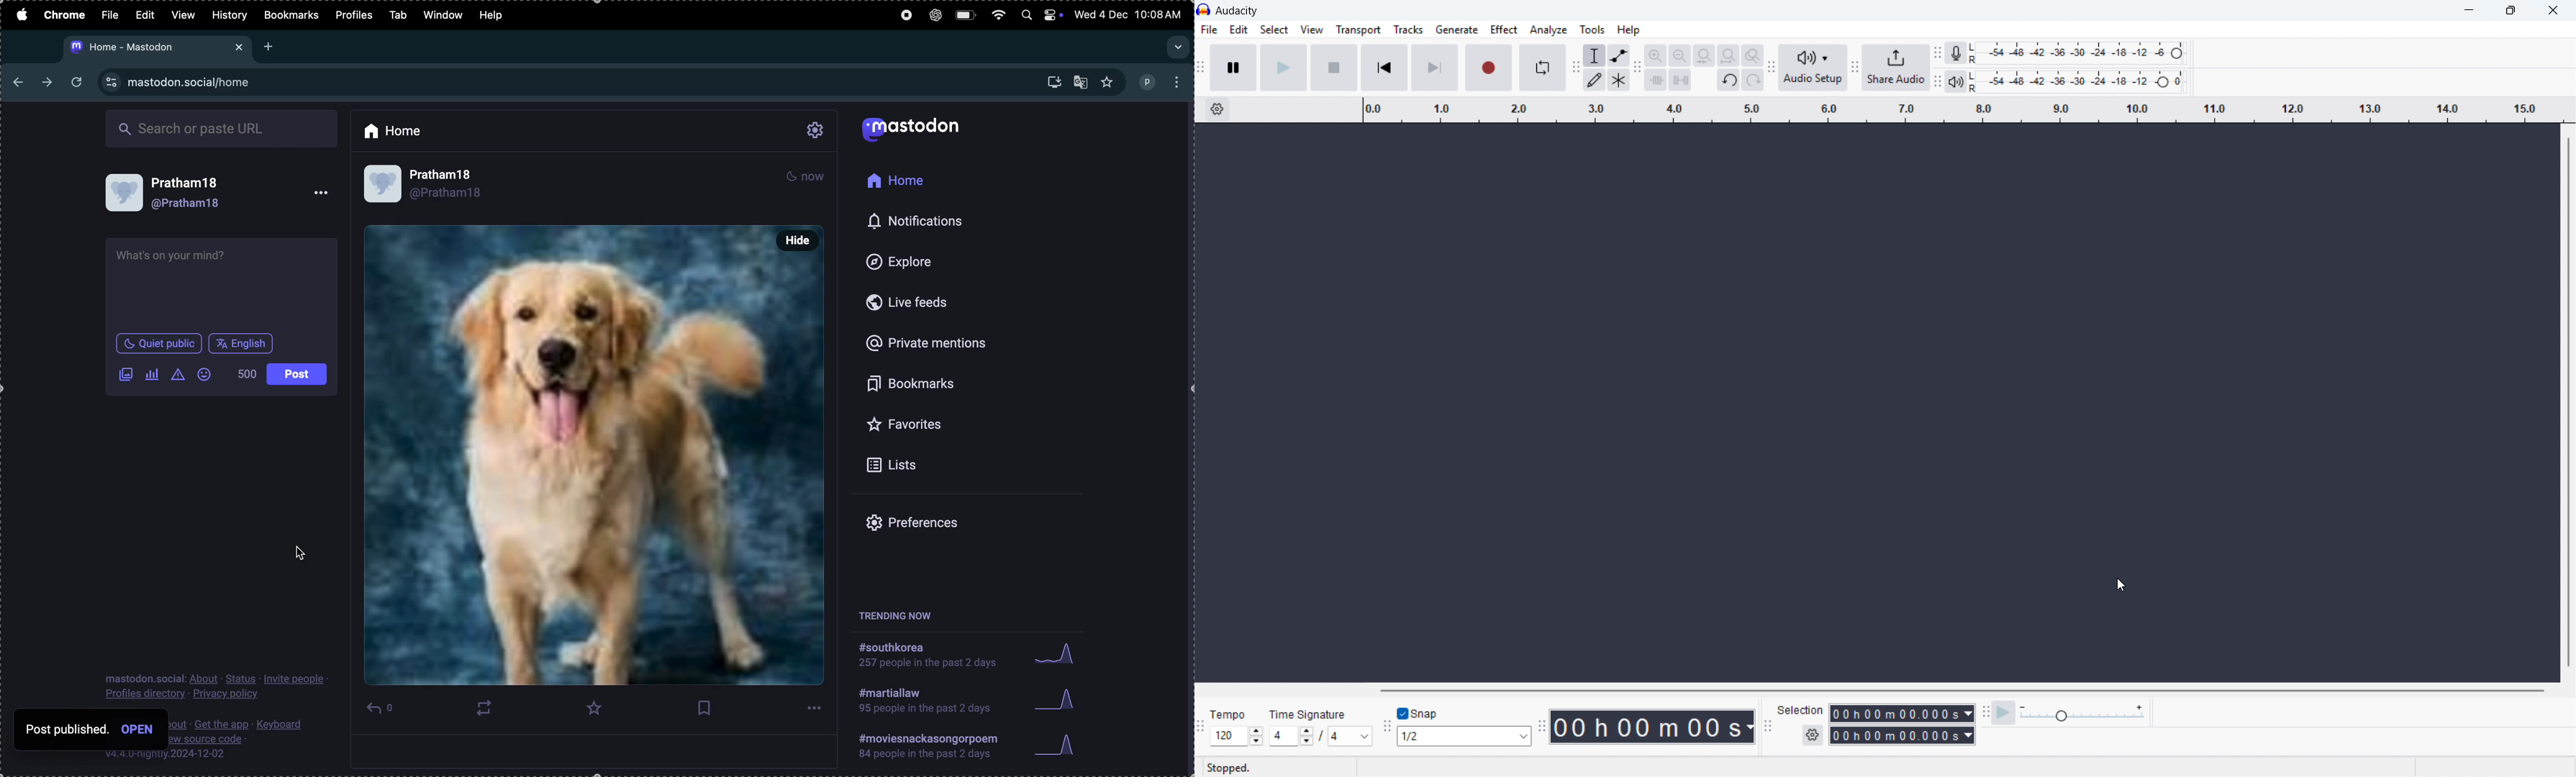  What do you see at coordinates (1322, 726) in the screenshot?
I see `set time signature` at bounding box center [1322, 726].